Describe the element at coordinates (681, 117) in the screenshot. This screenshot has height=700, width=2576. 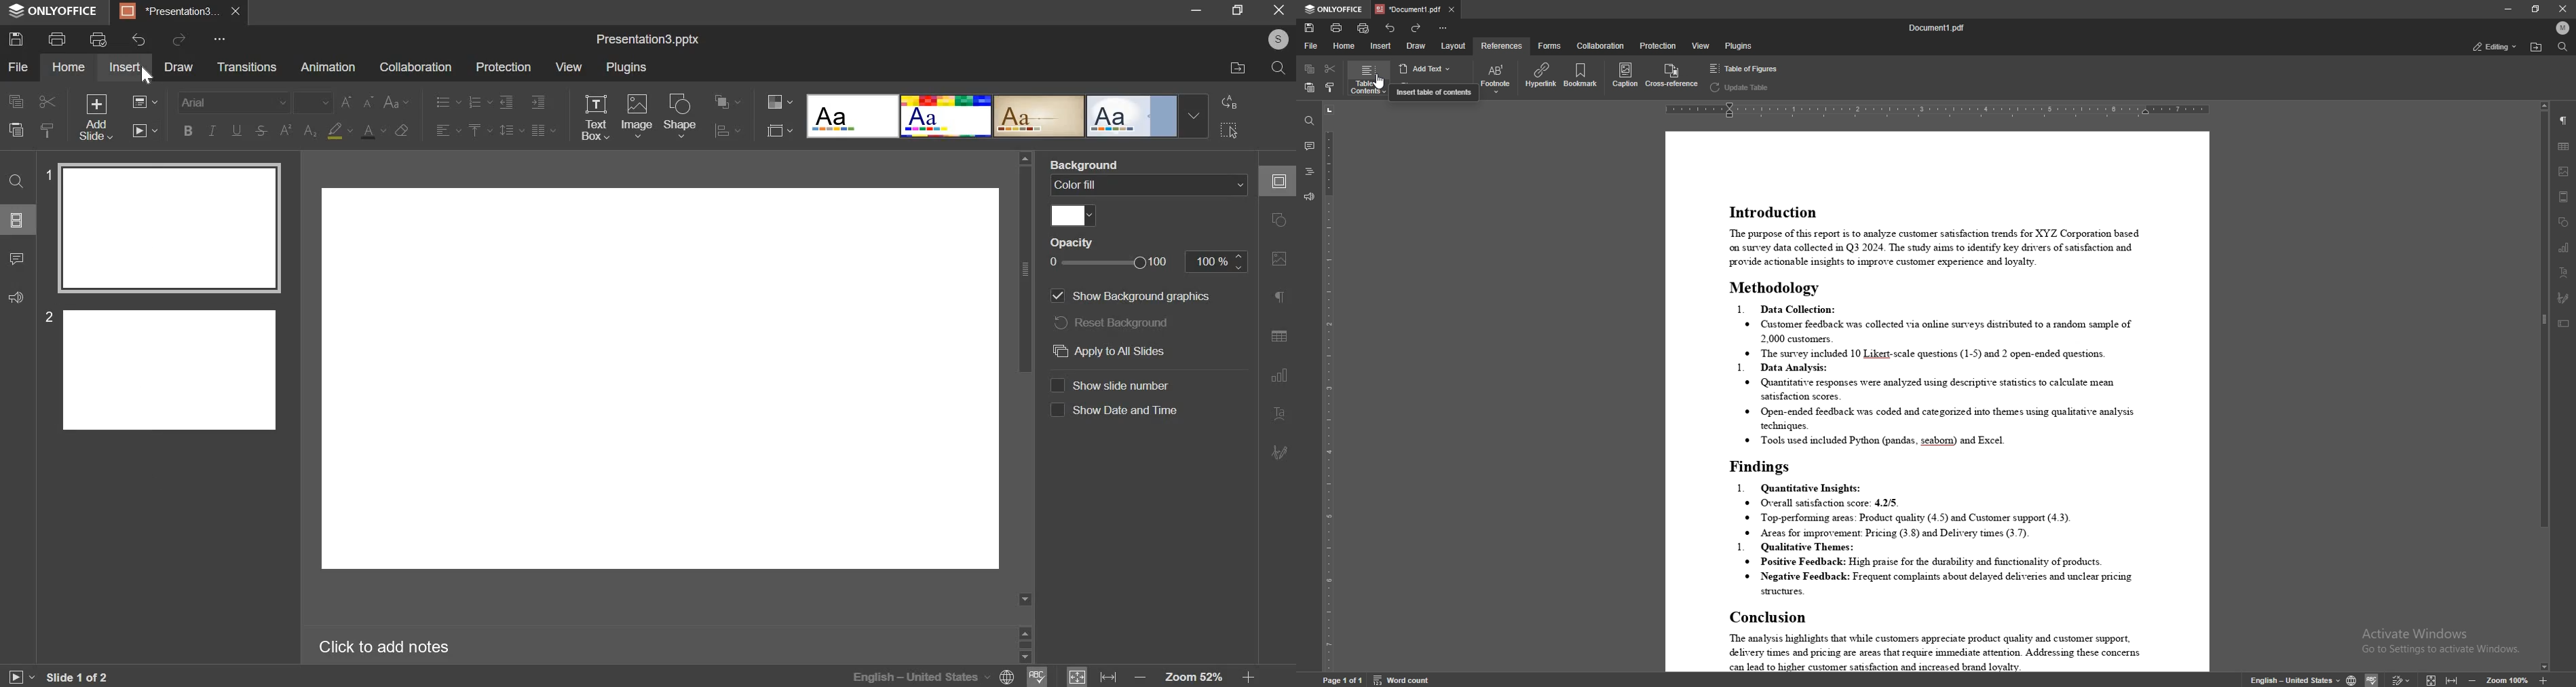
I see `shape` at that location.